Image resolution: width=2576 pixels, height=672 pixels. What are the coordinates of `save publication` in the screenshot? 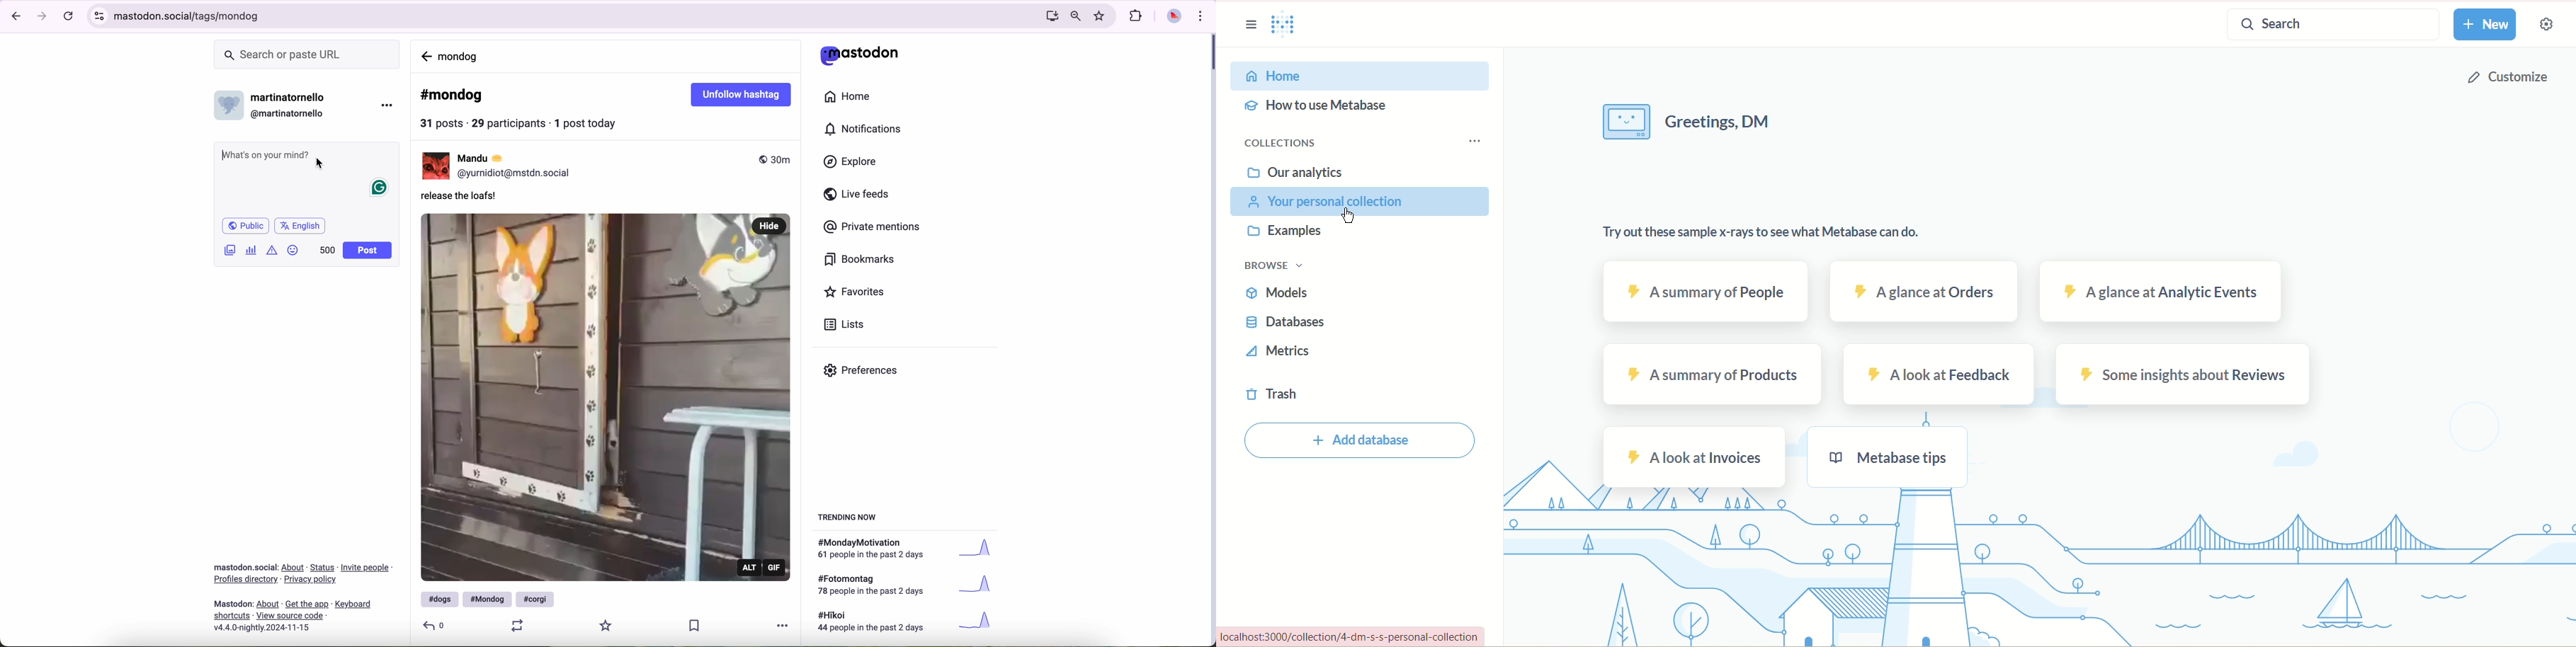 It's located at (699, 627).